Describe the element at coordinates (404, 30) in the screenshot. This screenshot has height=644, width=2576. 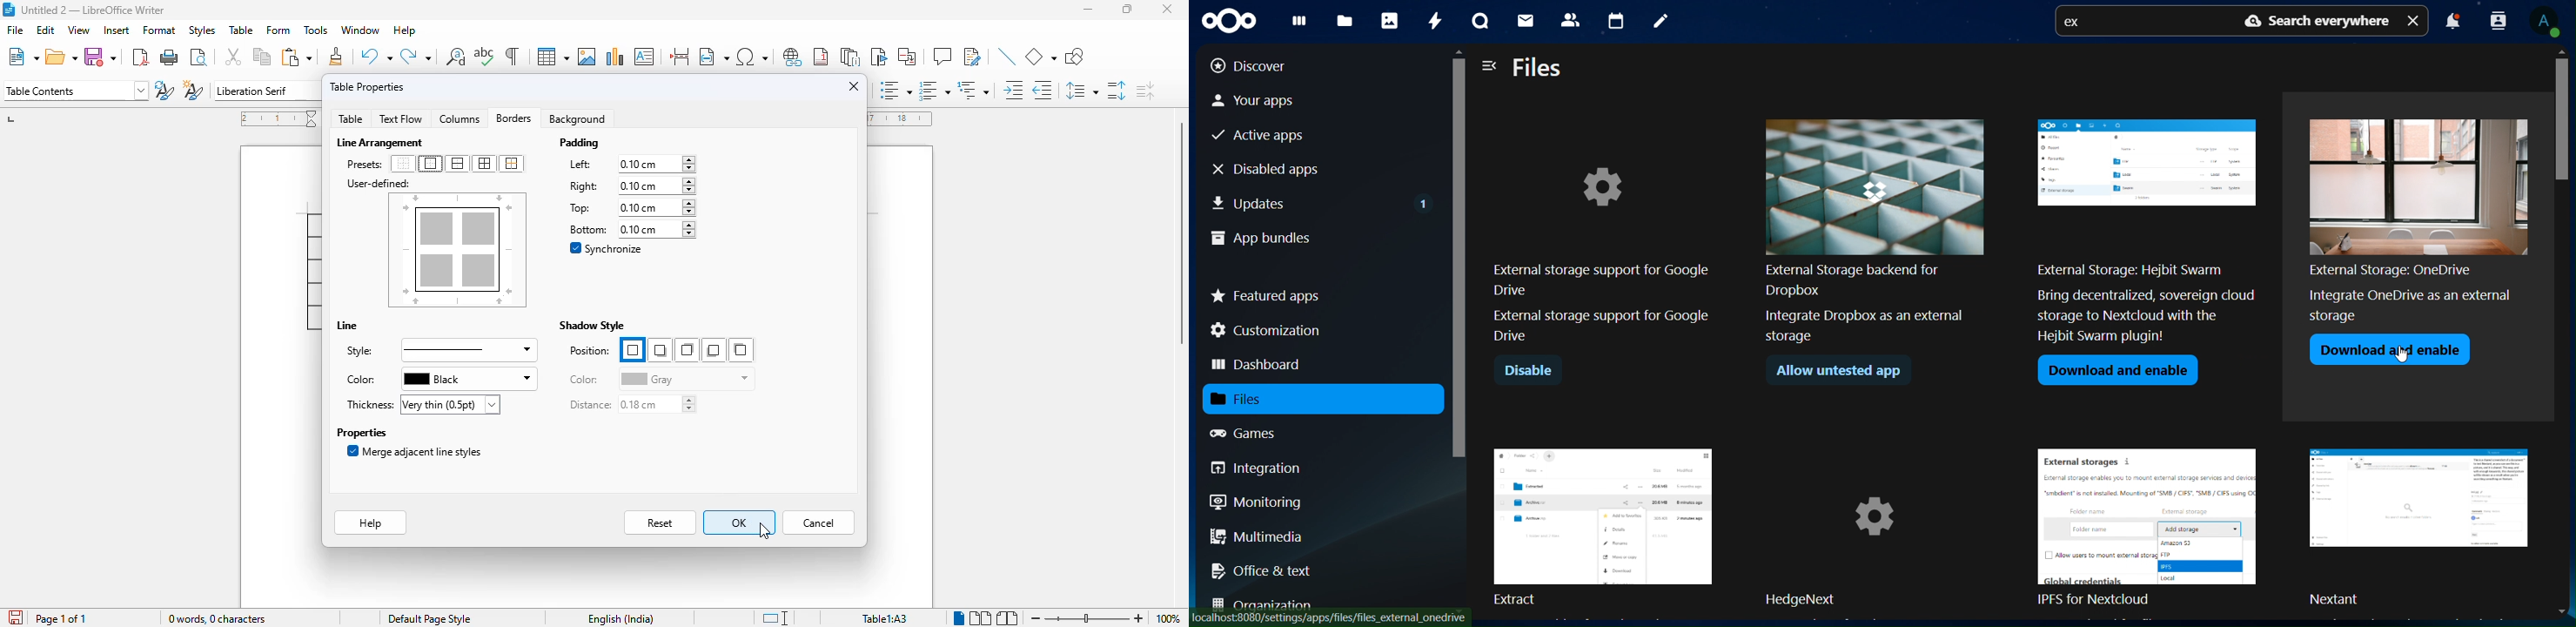
I see `help` at that location.